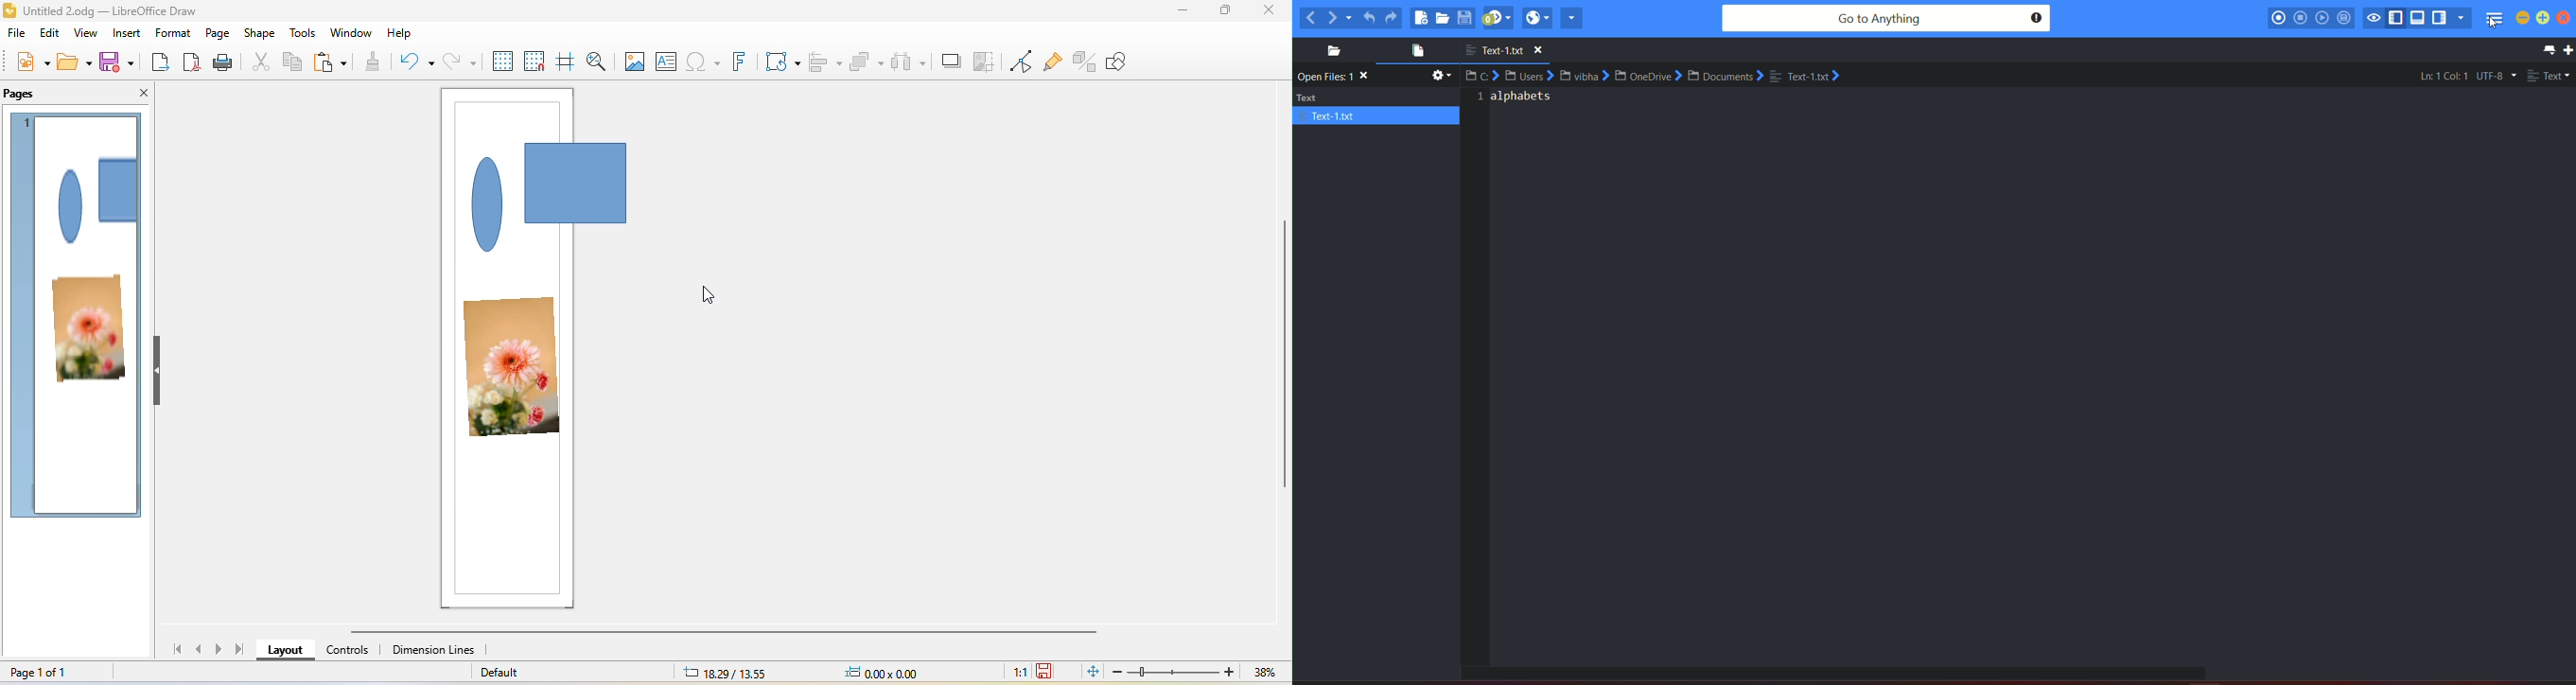  I want to click on horizontal scroll bar, so click(723, 633).